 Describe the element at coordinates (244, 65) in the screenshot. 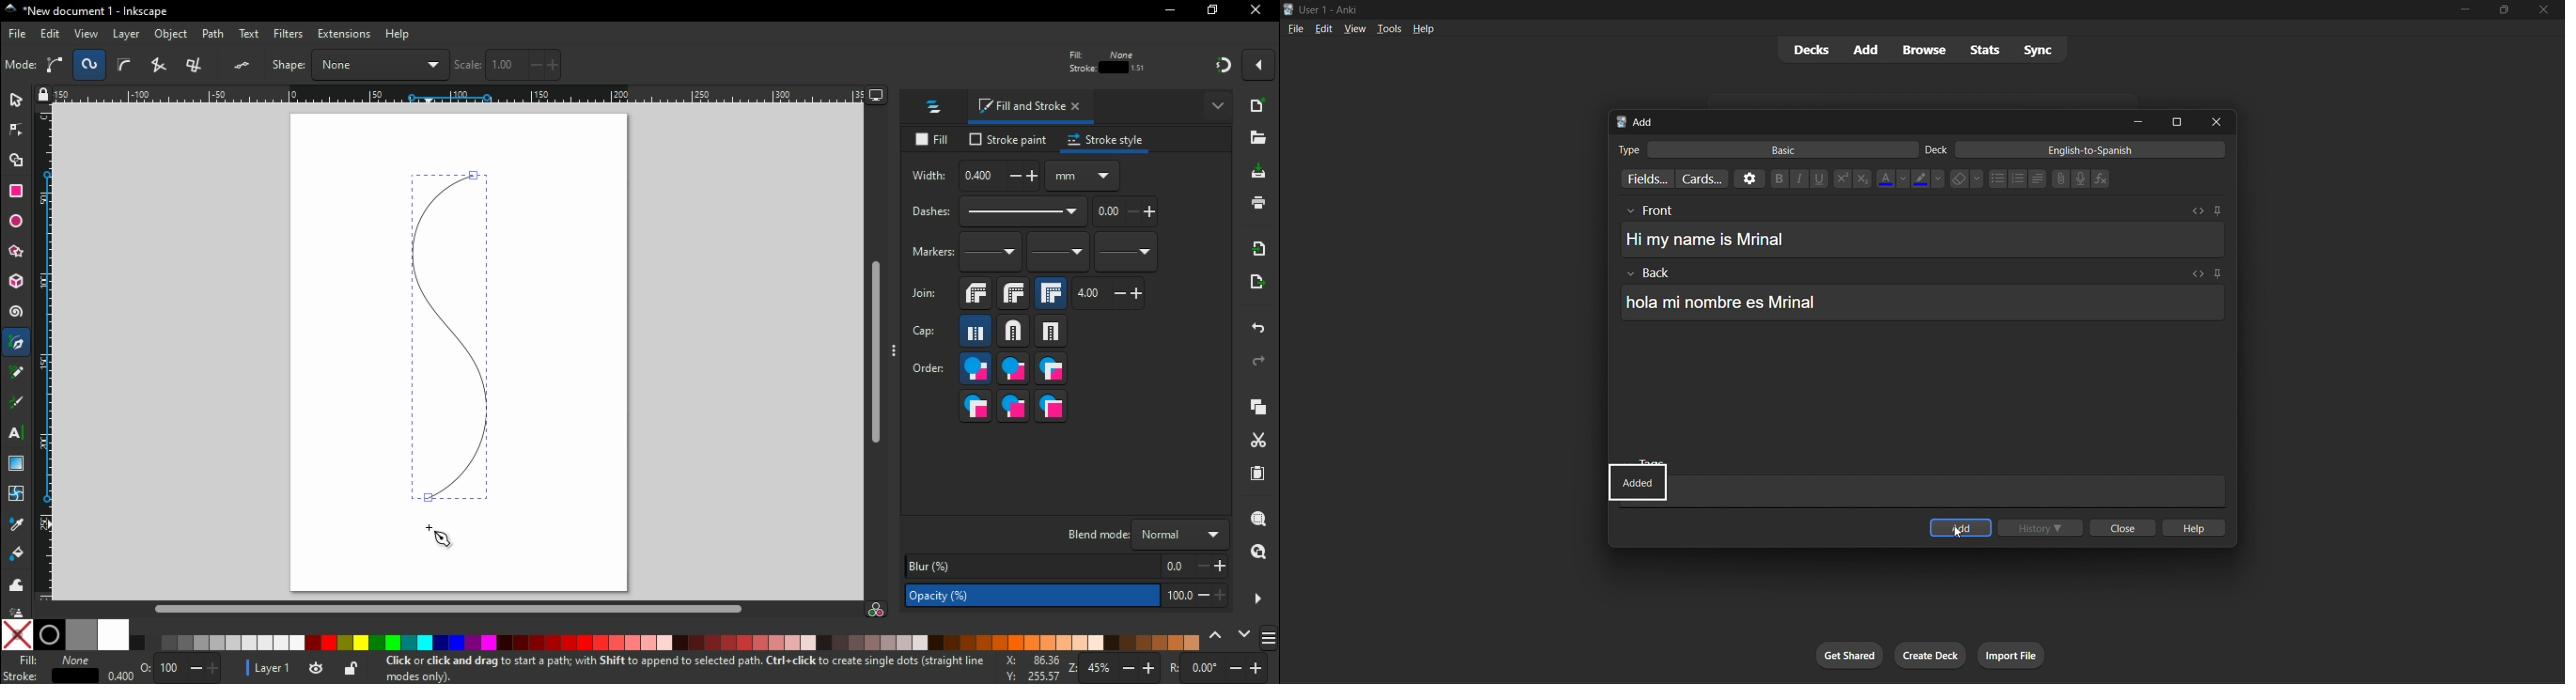

I see `Flatten spiro or BSpline LPE` at that location.